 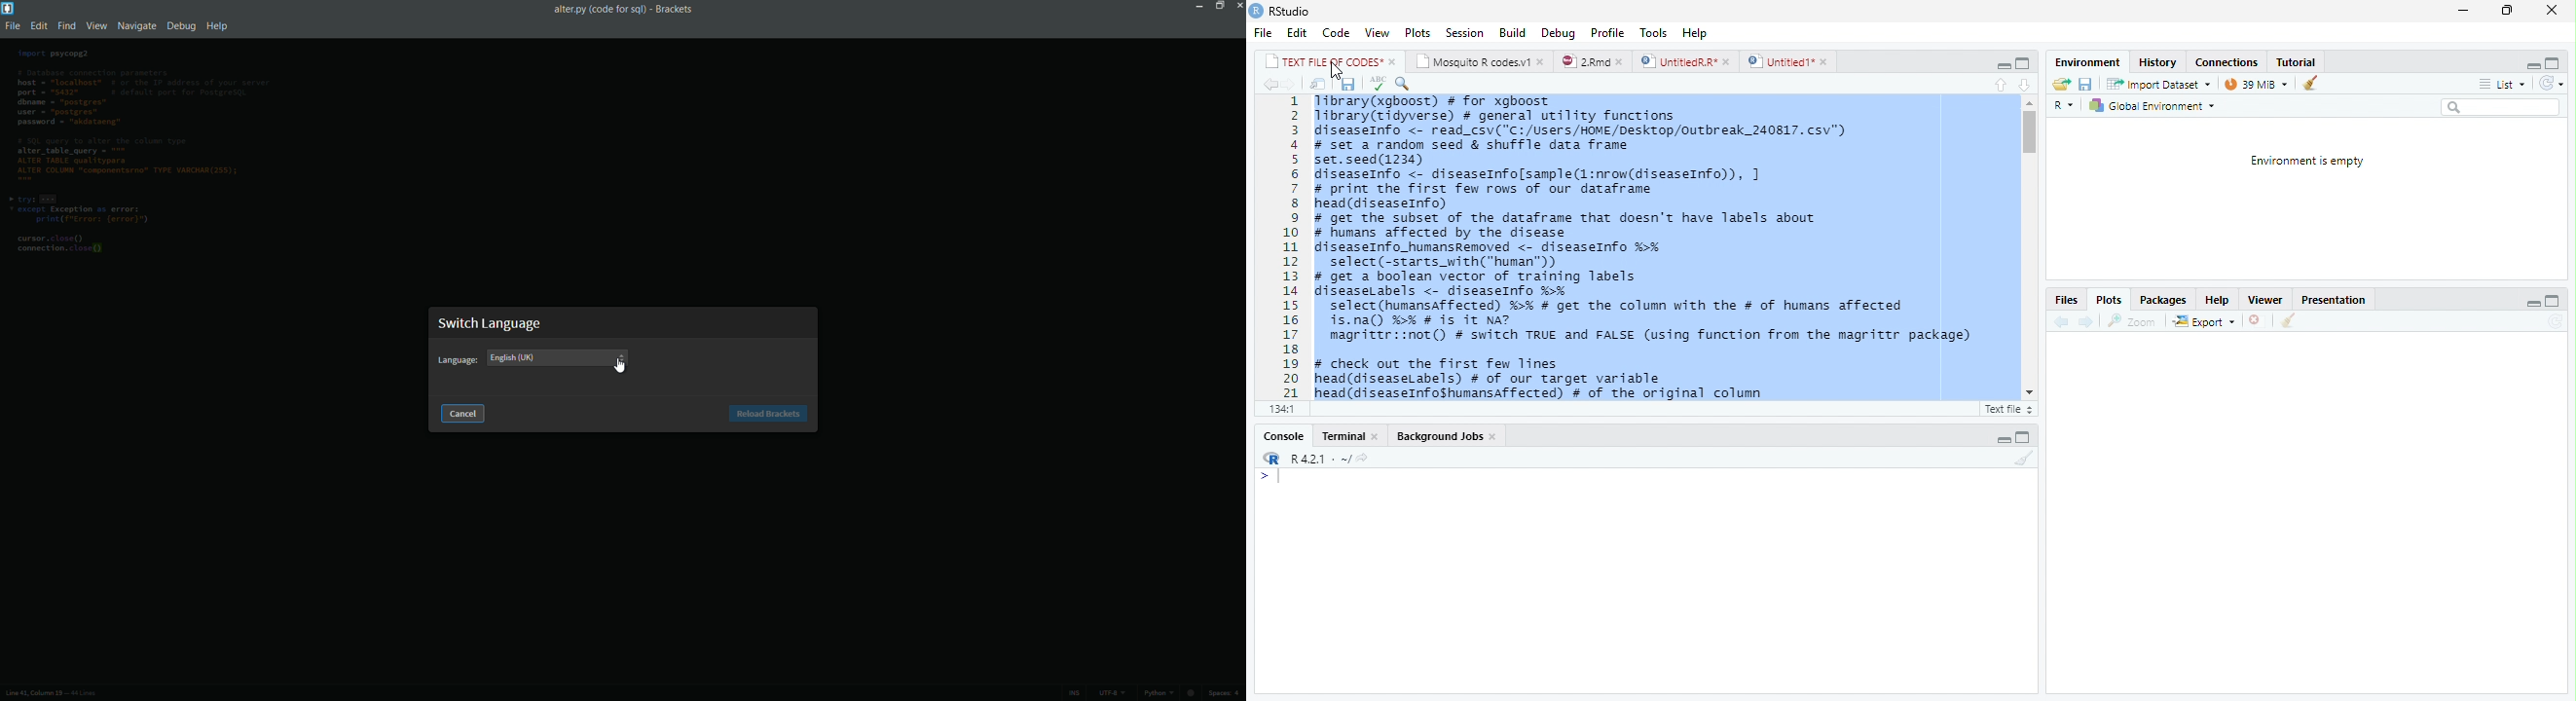 What do you see at coordinates (1481, 61) in the screenshot?
I see `Mosquito R codes1` at bounding box center [1481, 61].